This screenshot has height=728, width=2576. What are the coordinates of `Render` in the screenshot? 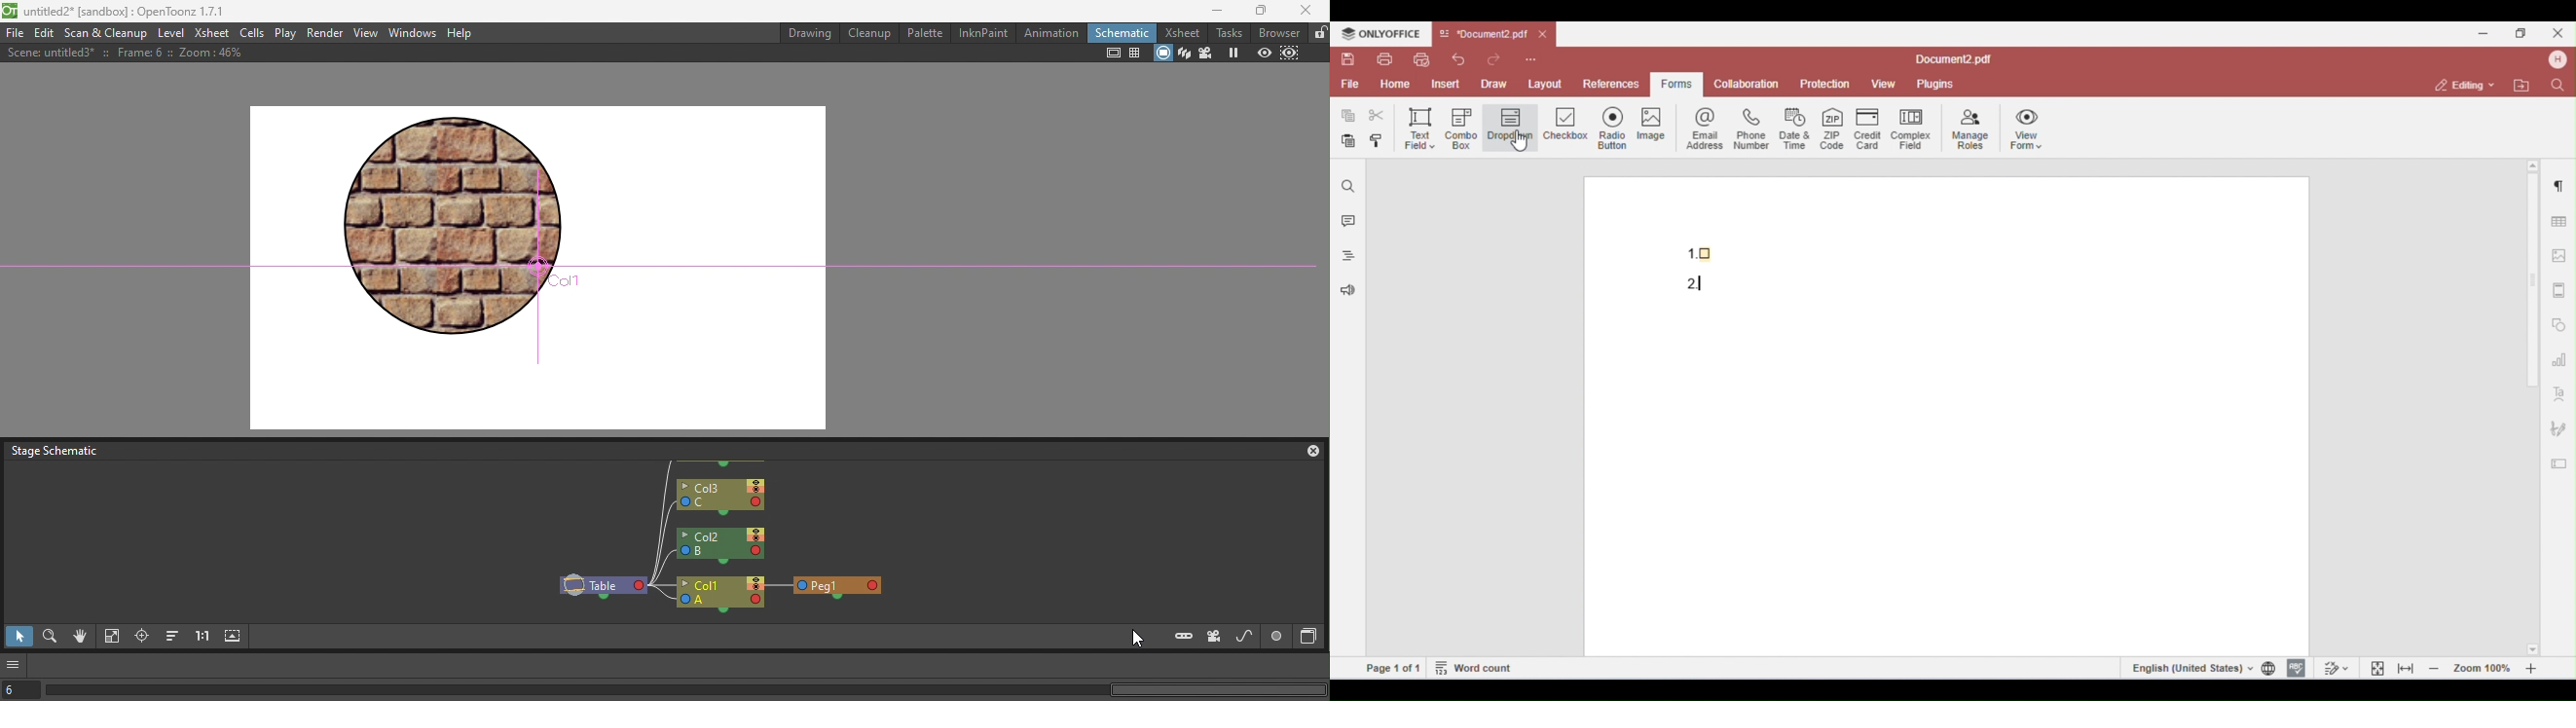 It's located at (326, 33).